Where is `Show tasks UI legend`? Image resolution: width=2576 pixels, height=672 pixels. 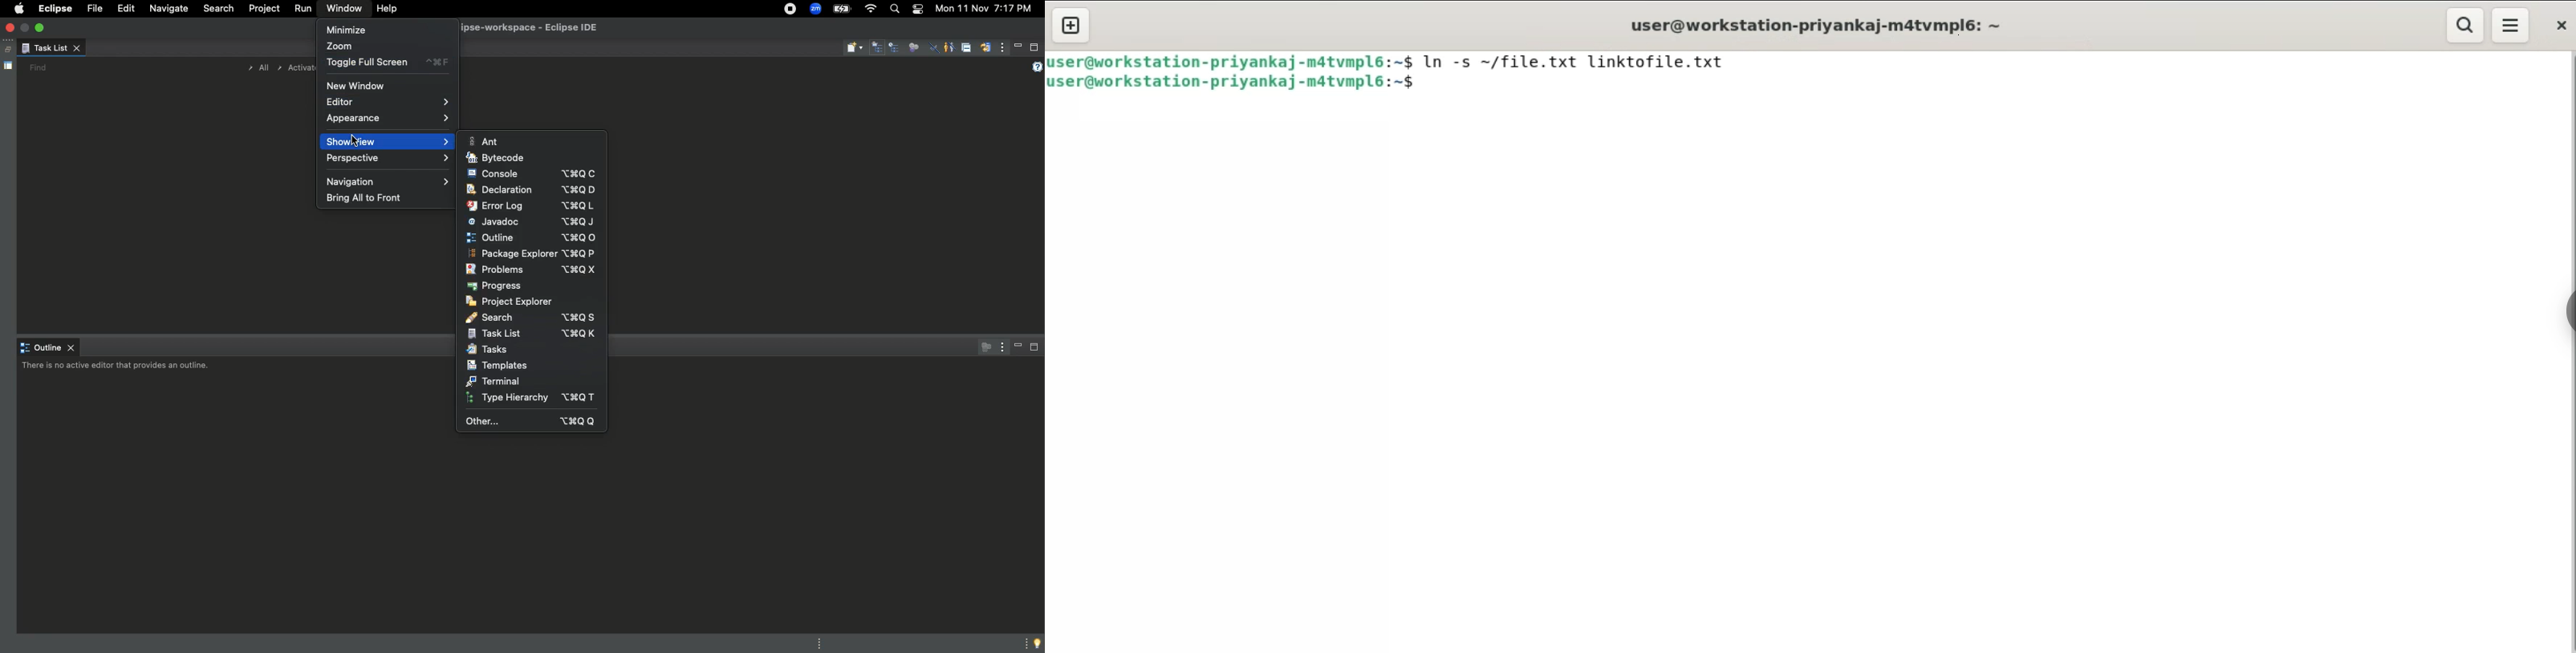
Show tasks UI legend is located at coordinates (1036, 67).